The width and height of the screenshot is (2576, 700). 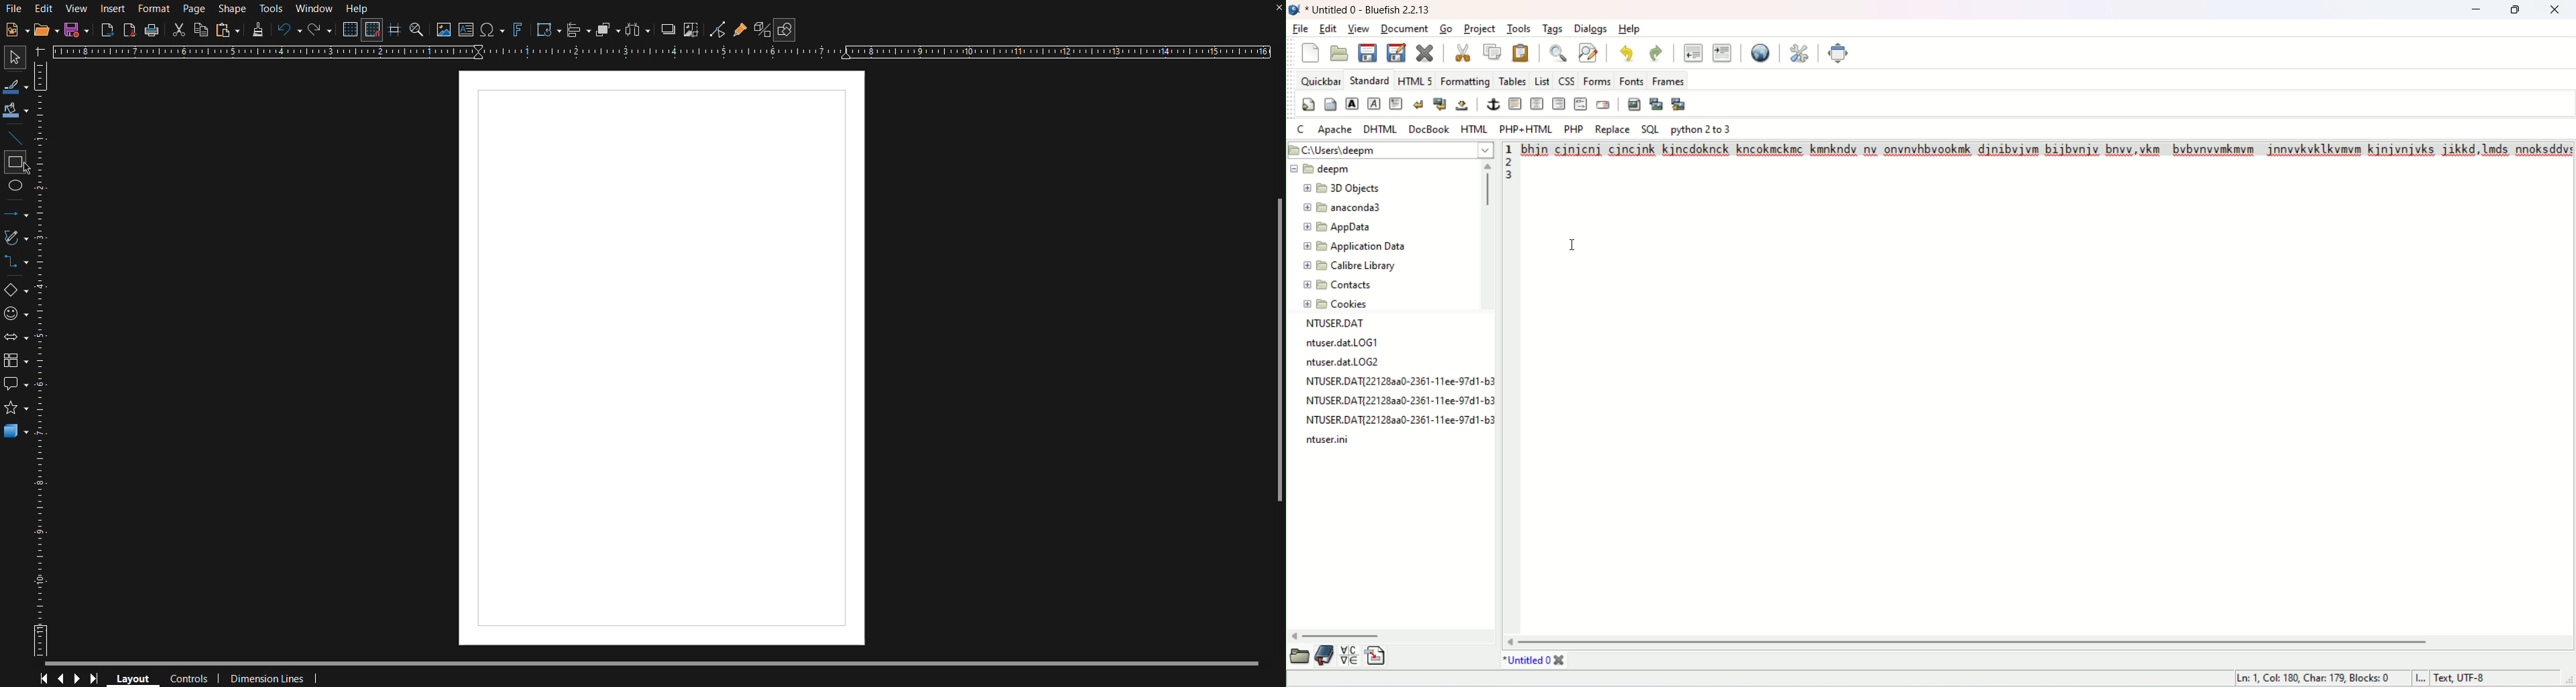 What do you see at coordinates (17, 362) in the screenshot?
I see `Flowchart` at bounding box center [17, 362].